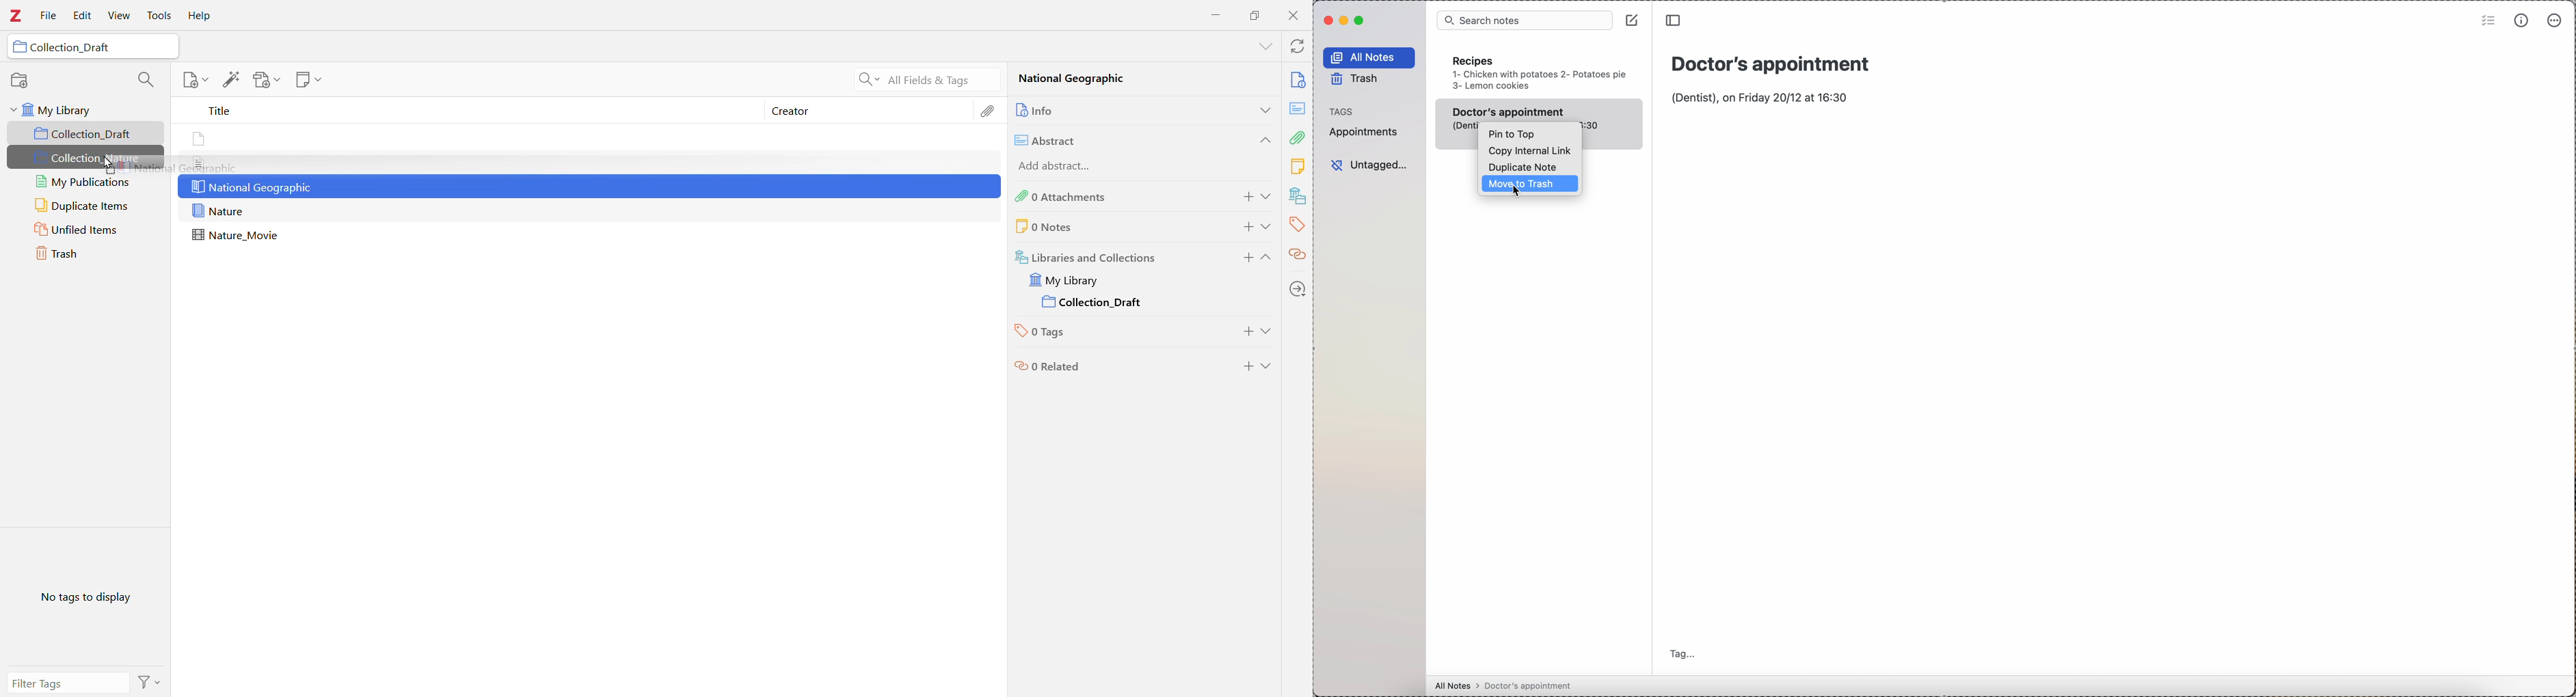  What do you see at coordinates (1298, 254) in the screenshot?
I see `Related` at bounding box center [1298, 254].